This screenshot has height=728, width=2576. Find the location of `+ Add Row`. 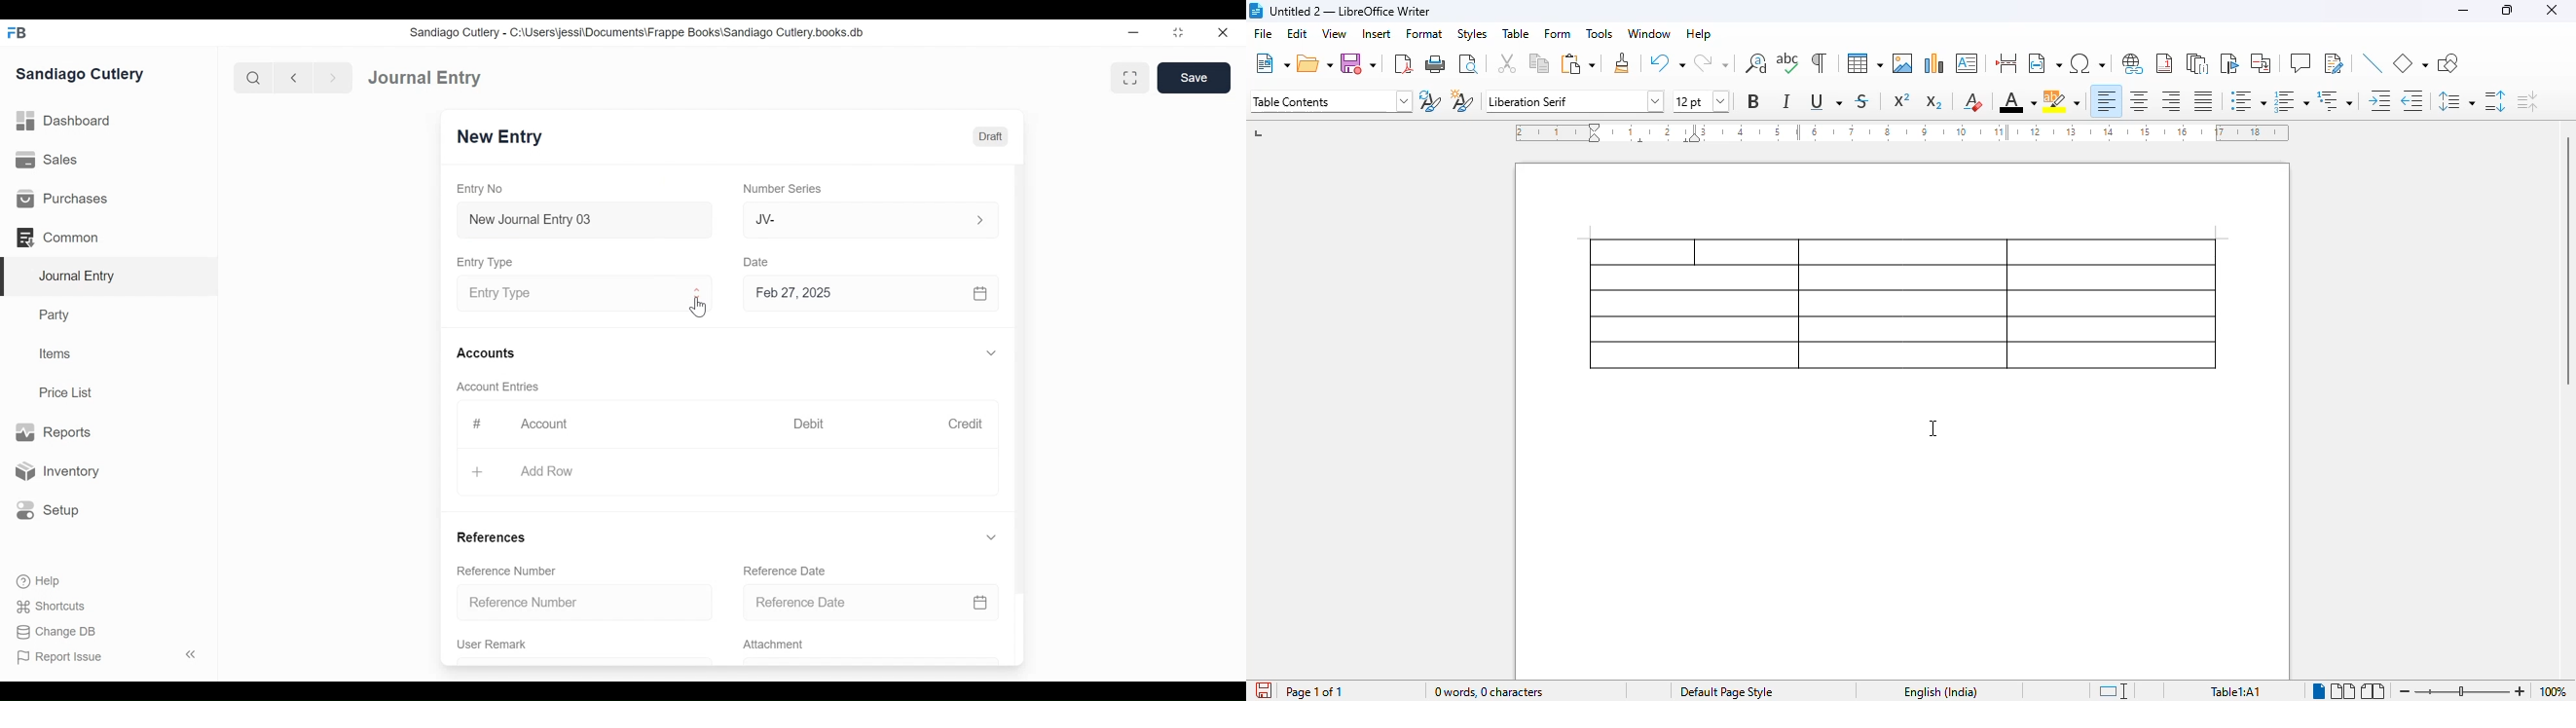

+ Add Row is located at coordinates (534, 471).